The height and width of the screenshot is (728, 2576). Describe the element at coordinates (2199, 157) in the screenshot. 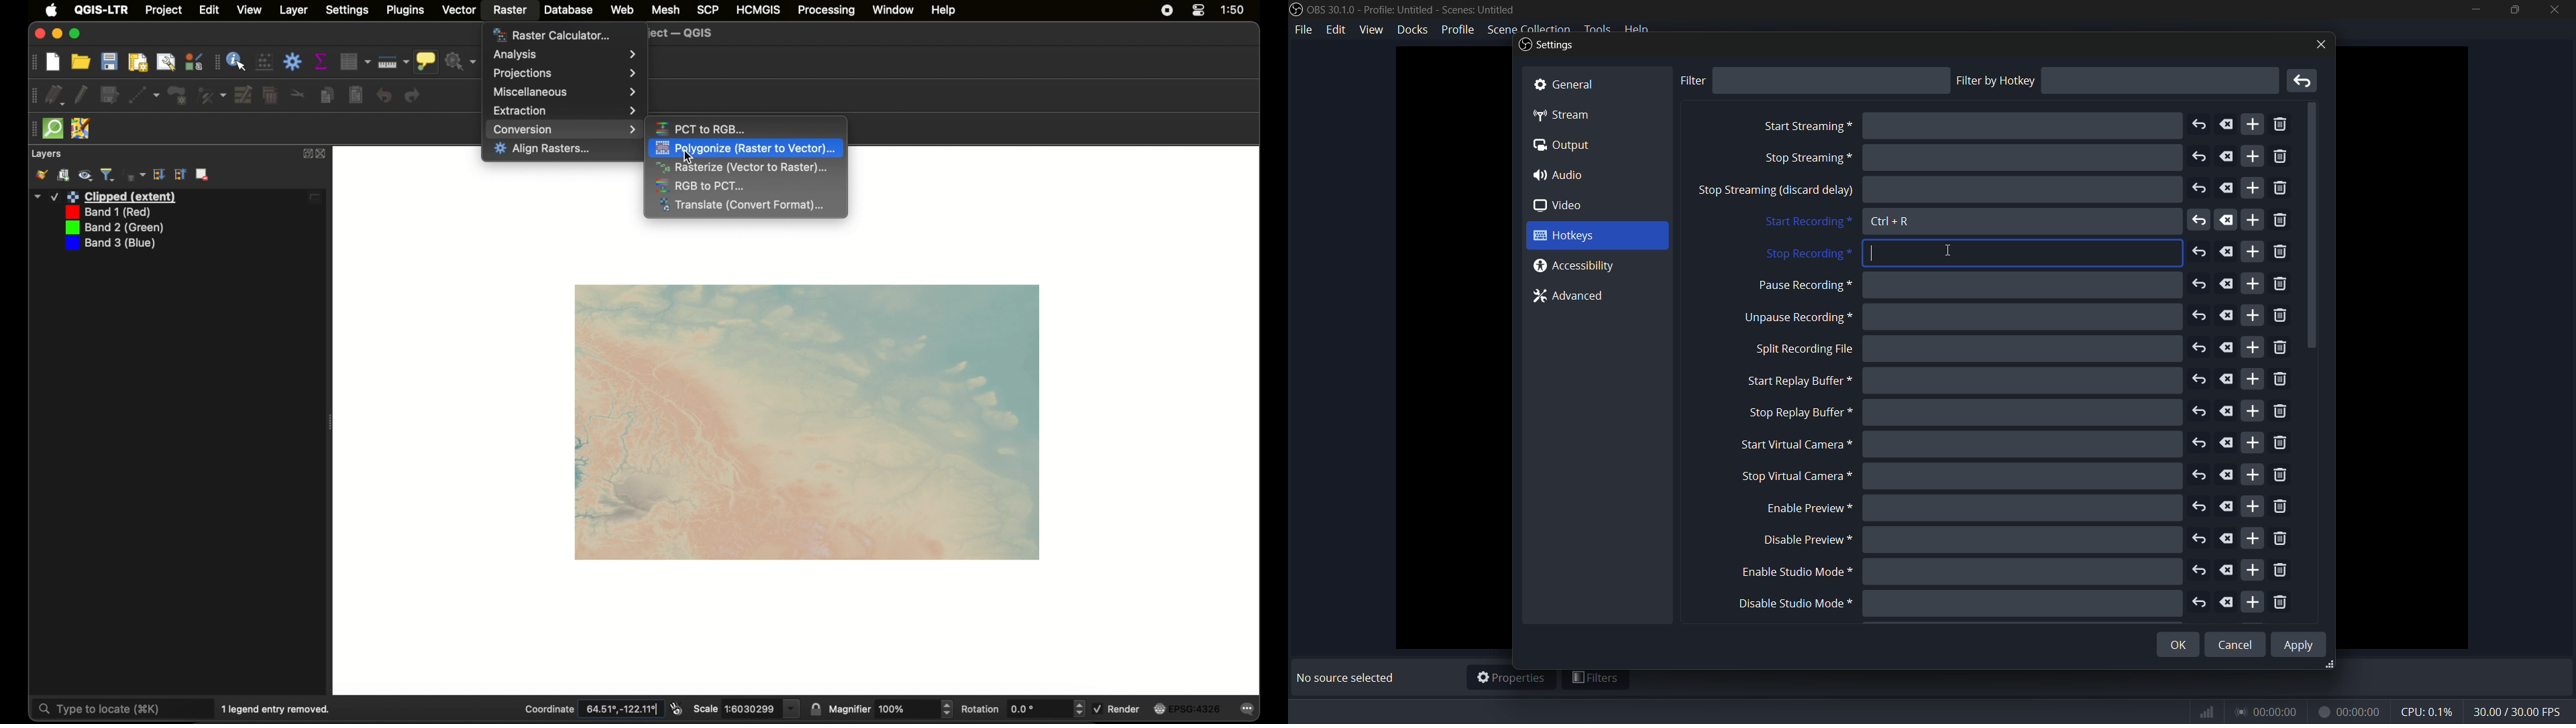

I see `undo` at that location.